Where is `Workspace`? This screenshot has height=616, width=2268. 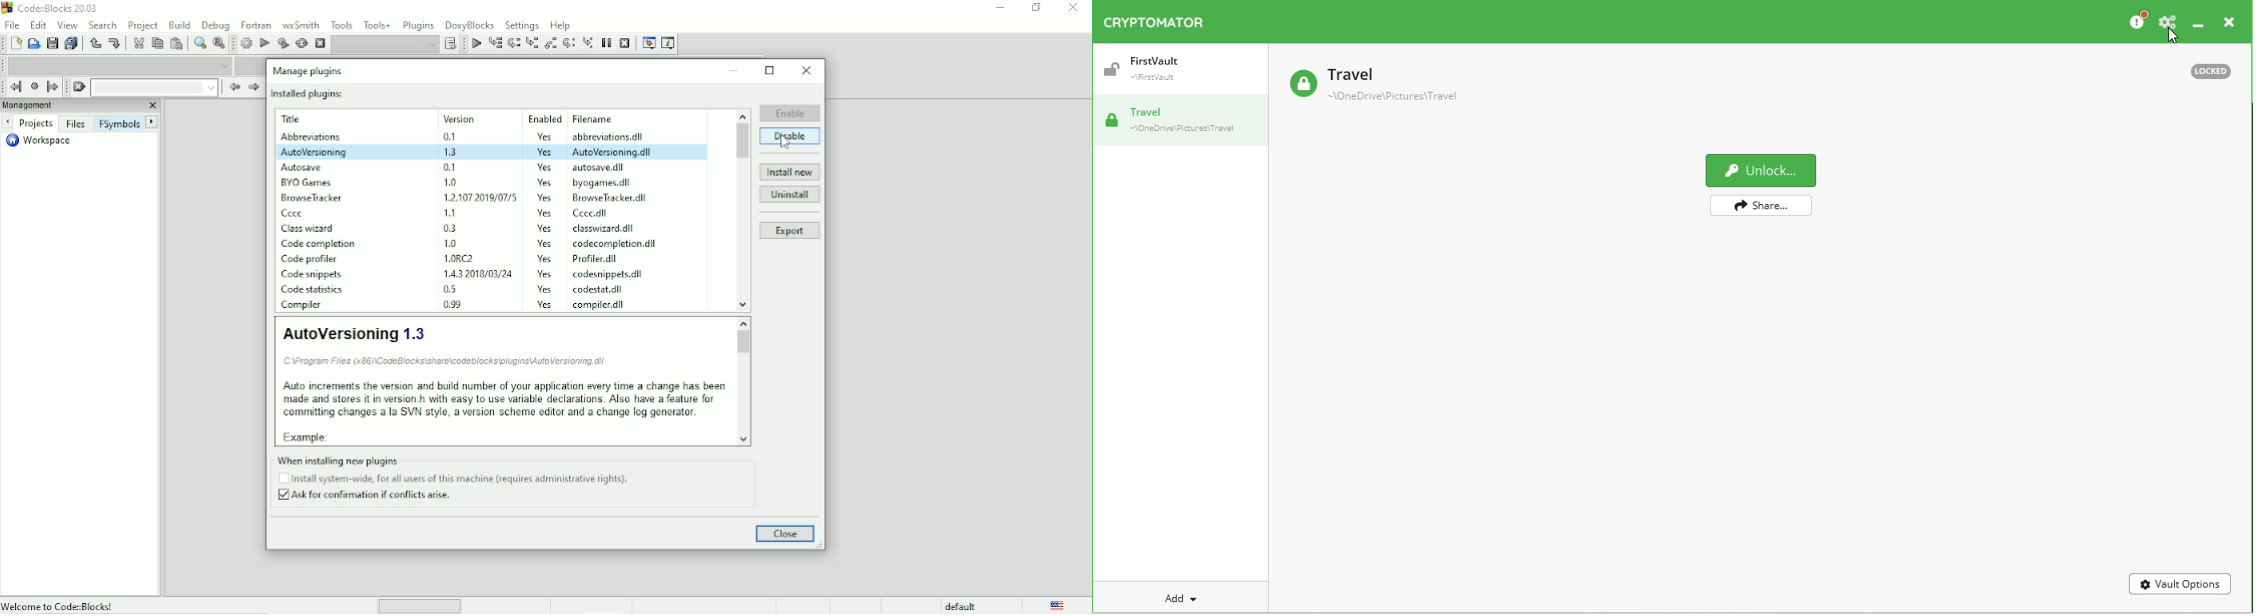 Workspace is located at coordinates (37, 141).